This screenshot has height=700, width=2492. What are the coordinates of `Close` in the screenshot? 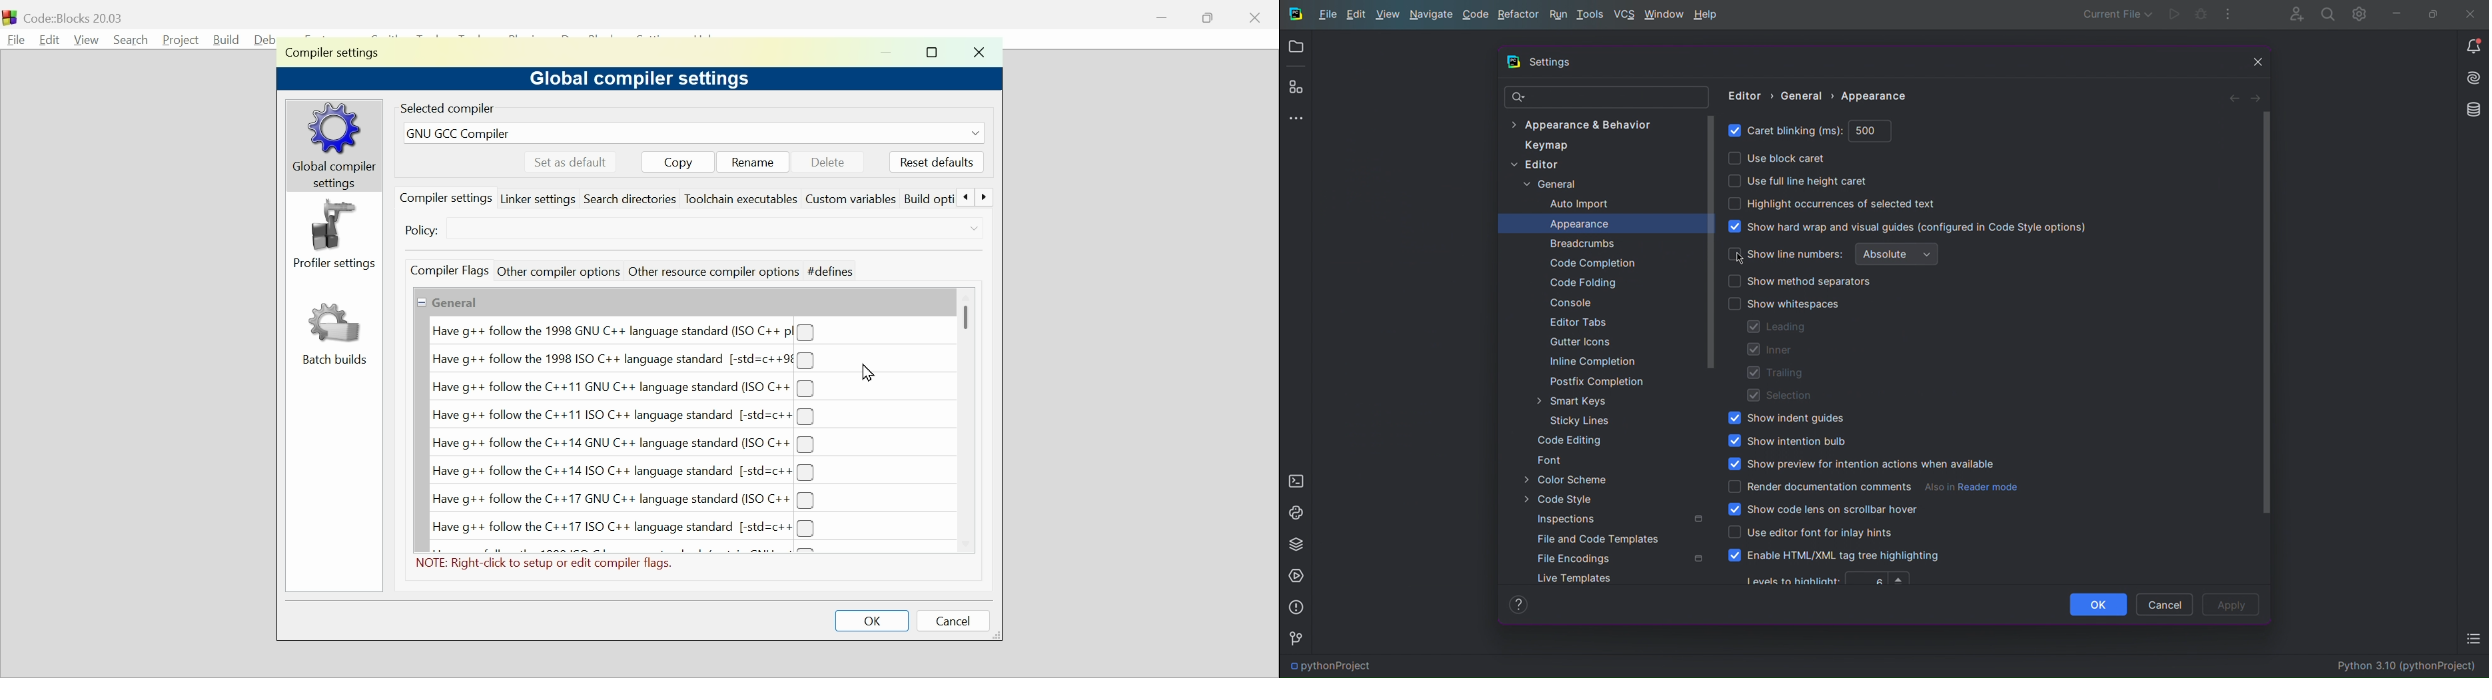 It's located at (977, 53).